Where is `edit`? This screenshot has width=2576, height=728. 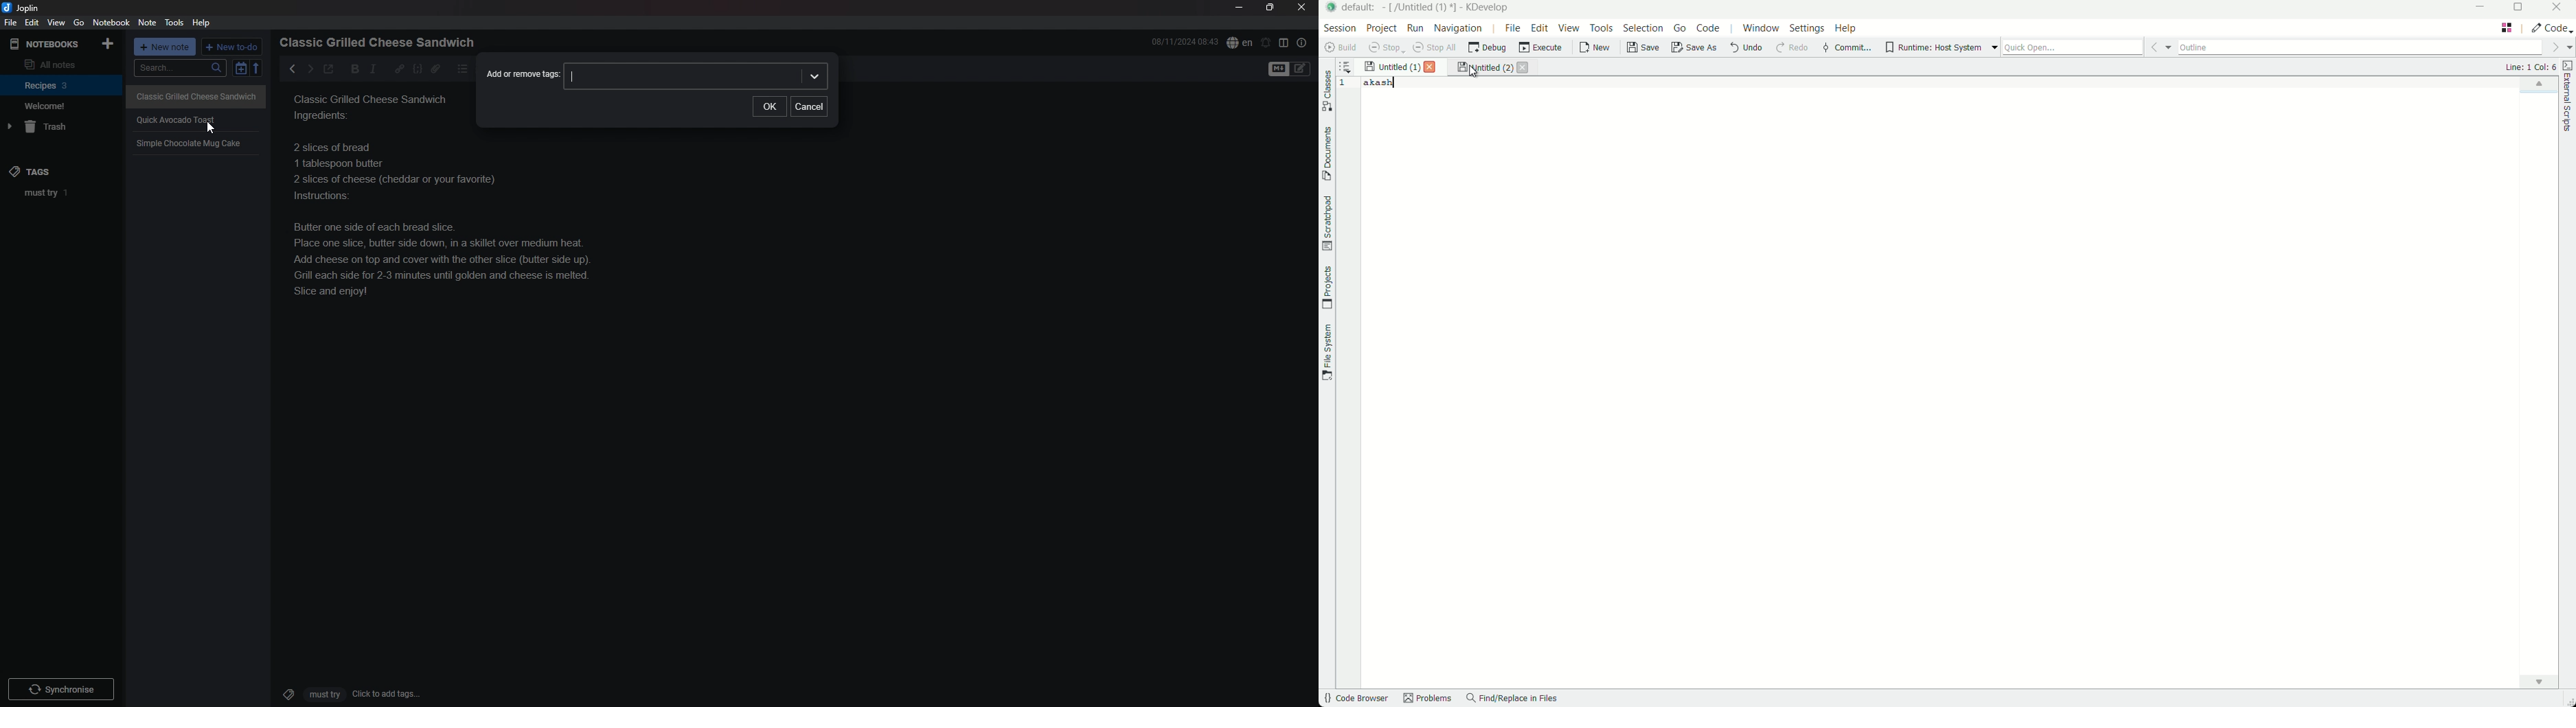 edit is located at coordinates (31, 23).